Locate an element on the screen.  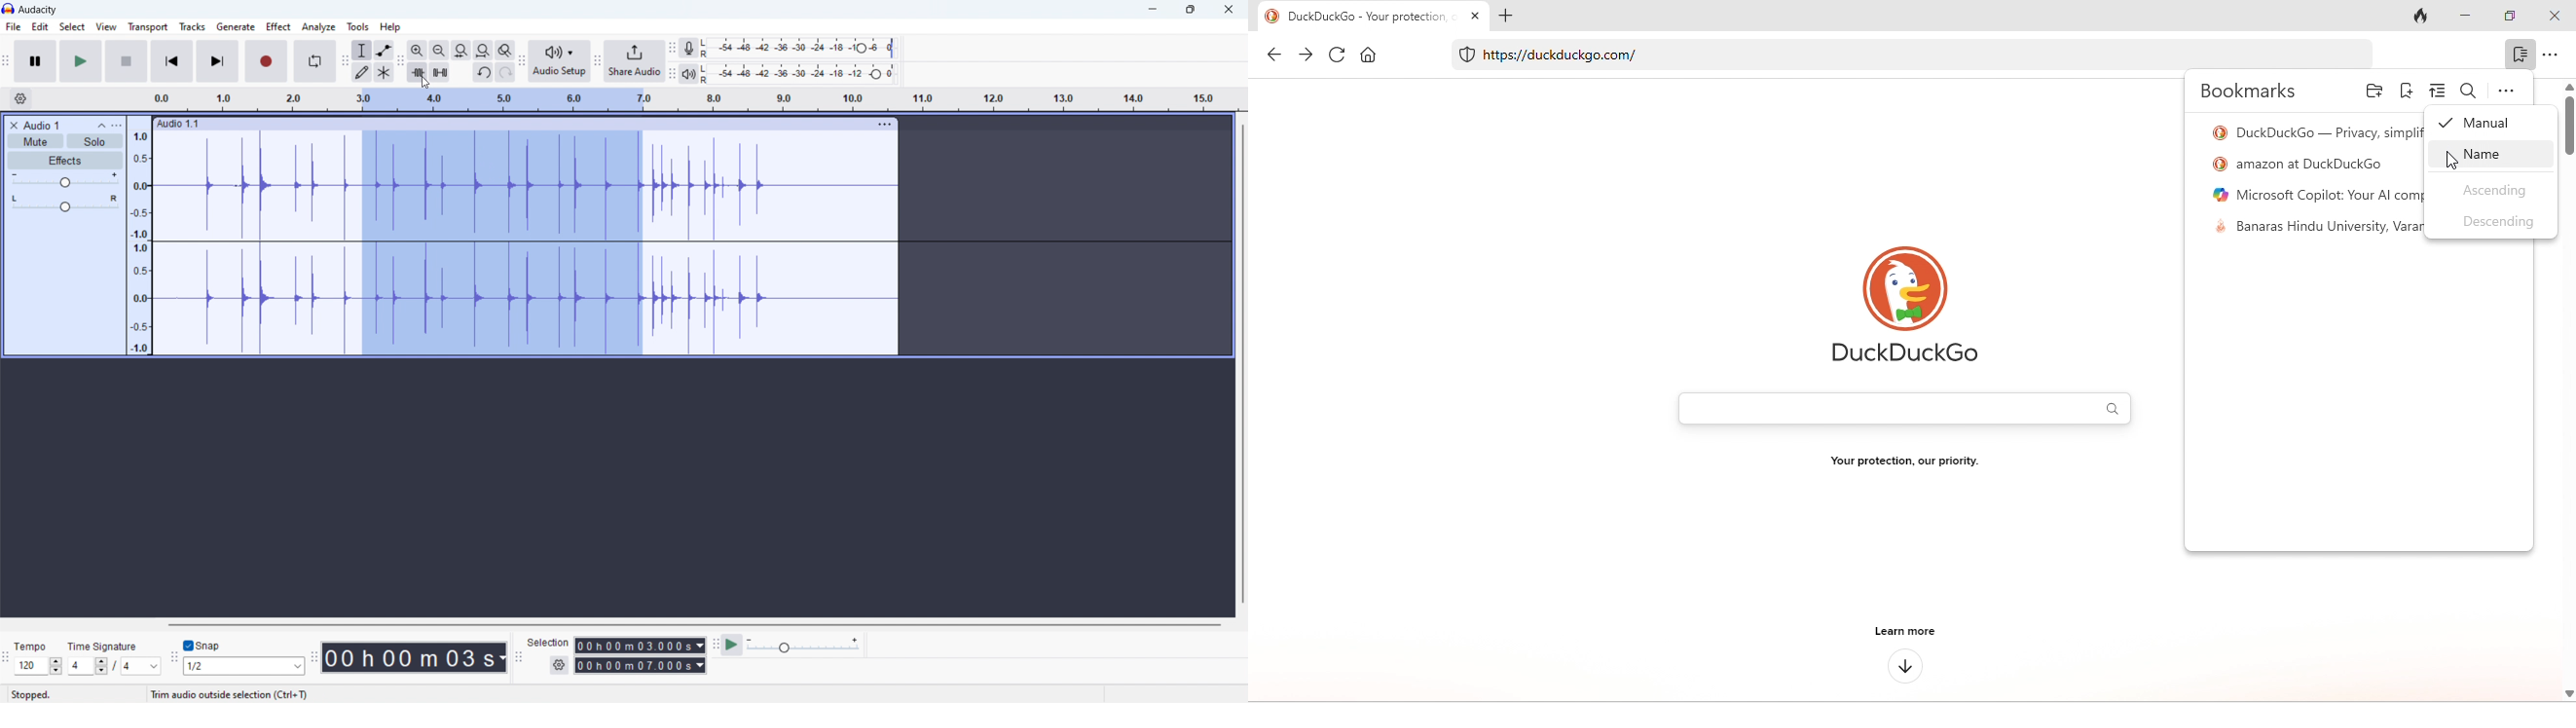
duck duck go logo is located at coordinates (1905, 308).